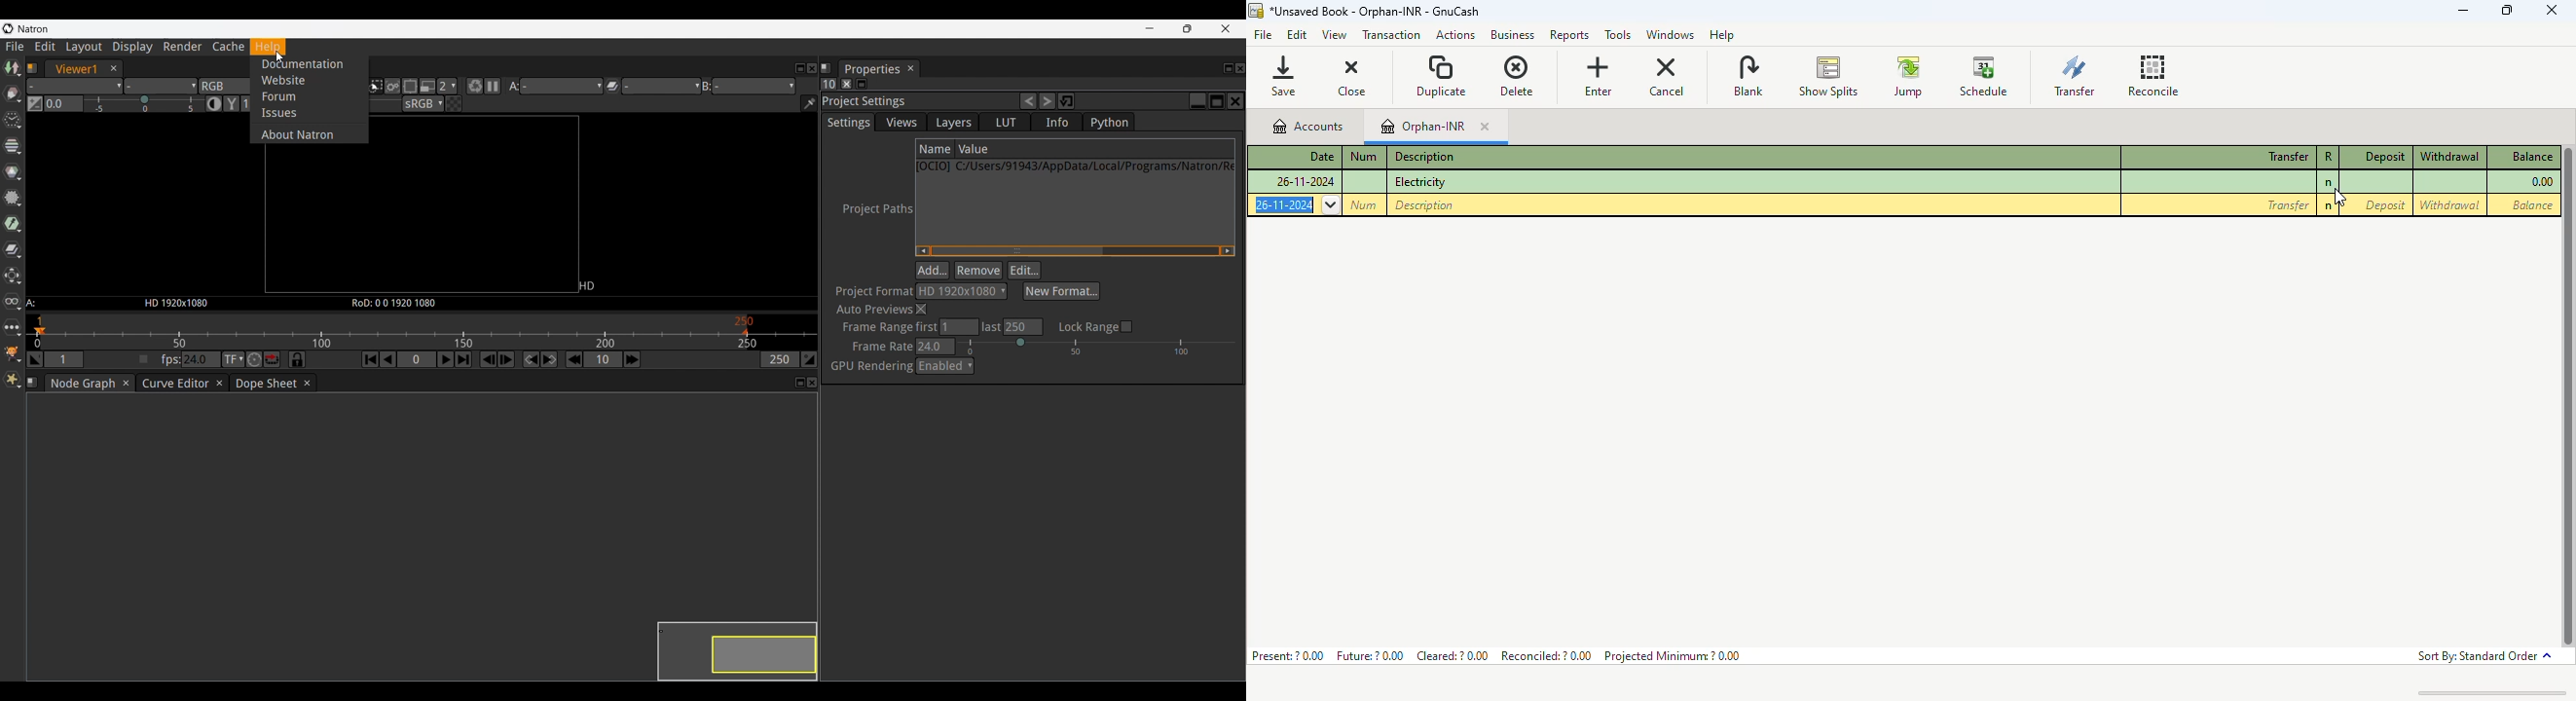 This screenshot has width=2576, height=728. What do you see at coordinates (2530, 156) in the screenshot?
I see `balance` at bounding box center [2530, 156].